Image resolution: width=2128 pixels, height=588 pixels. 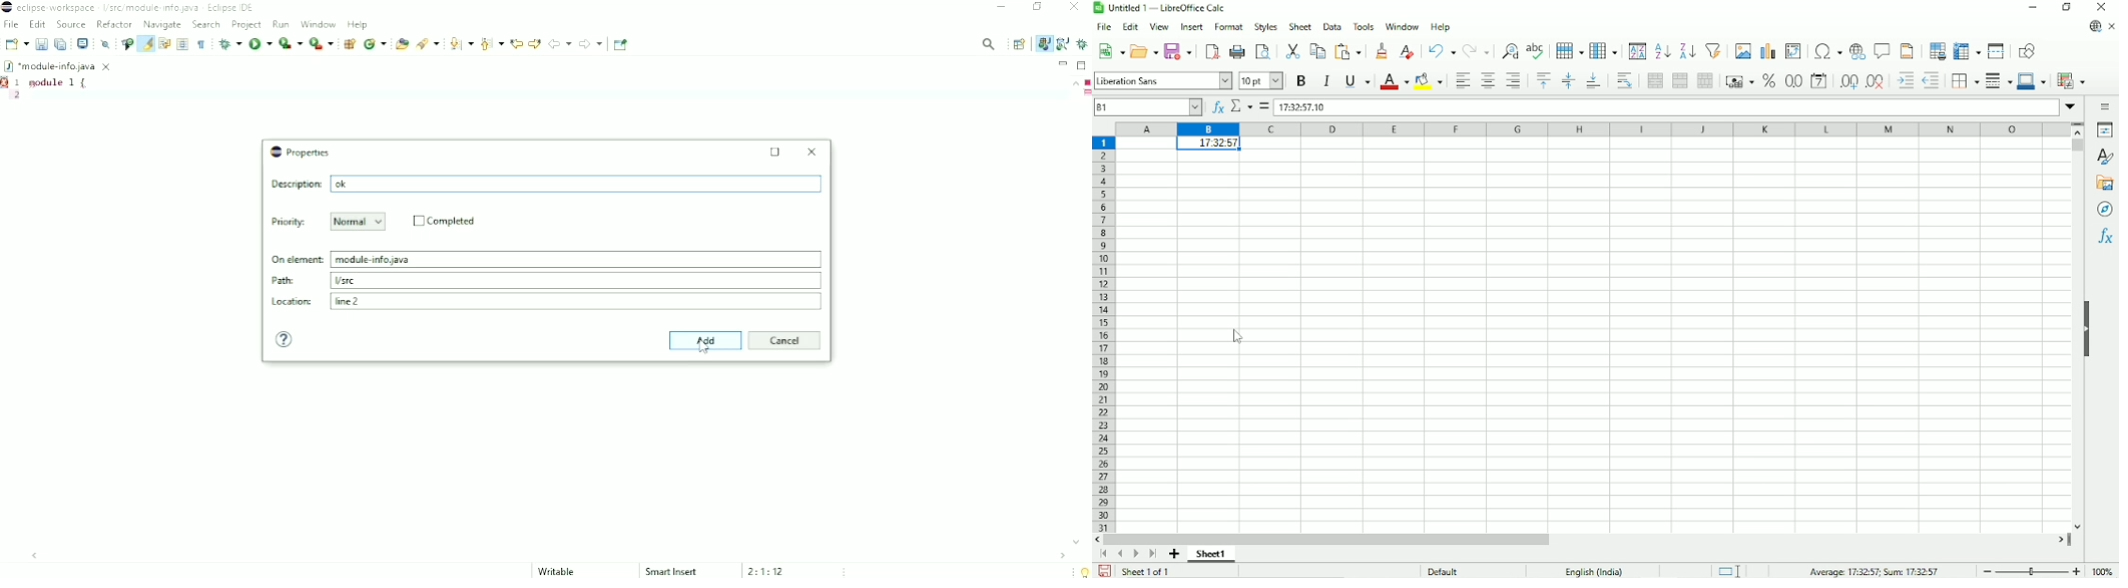 What do you see at coordinates (1158, 26) in the screenshot?
I see `View` at bounding box center [1158, 26].